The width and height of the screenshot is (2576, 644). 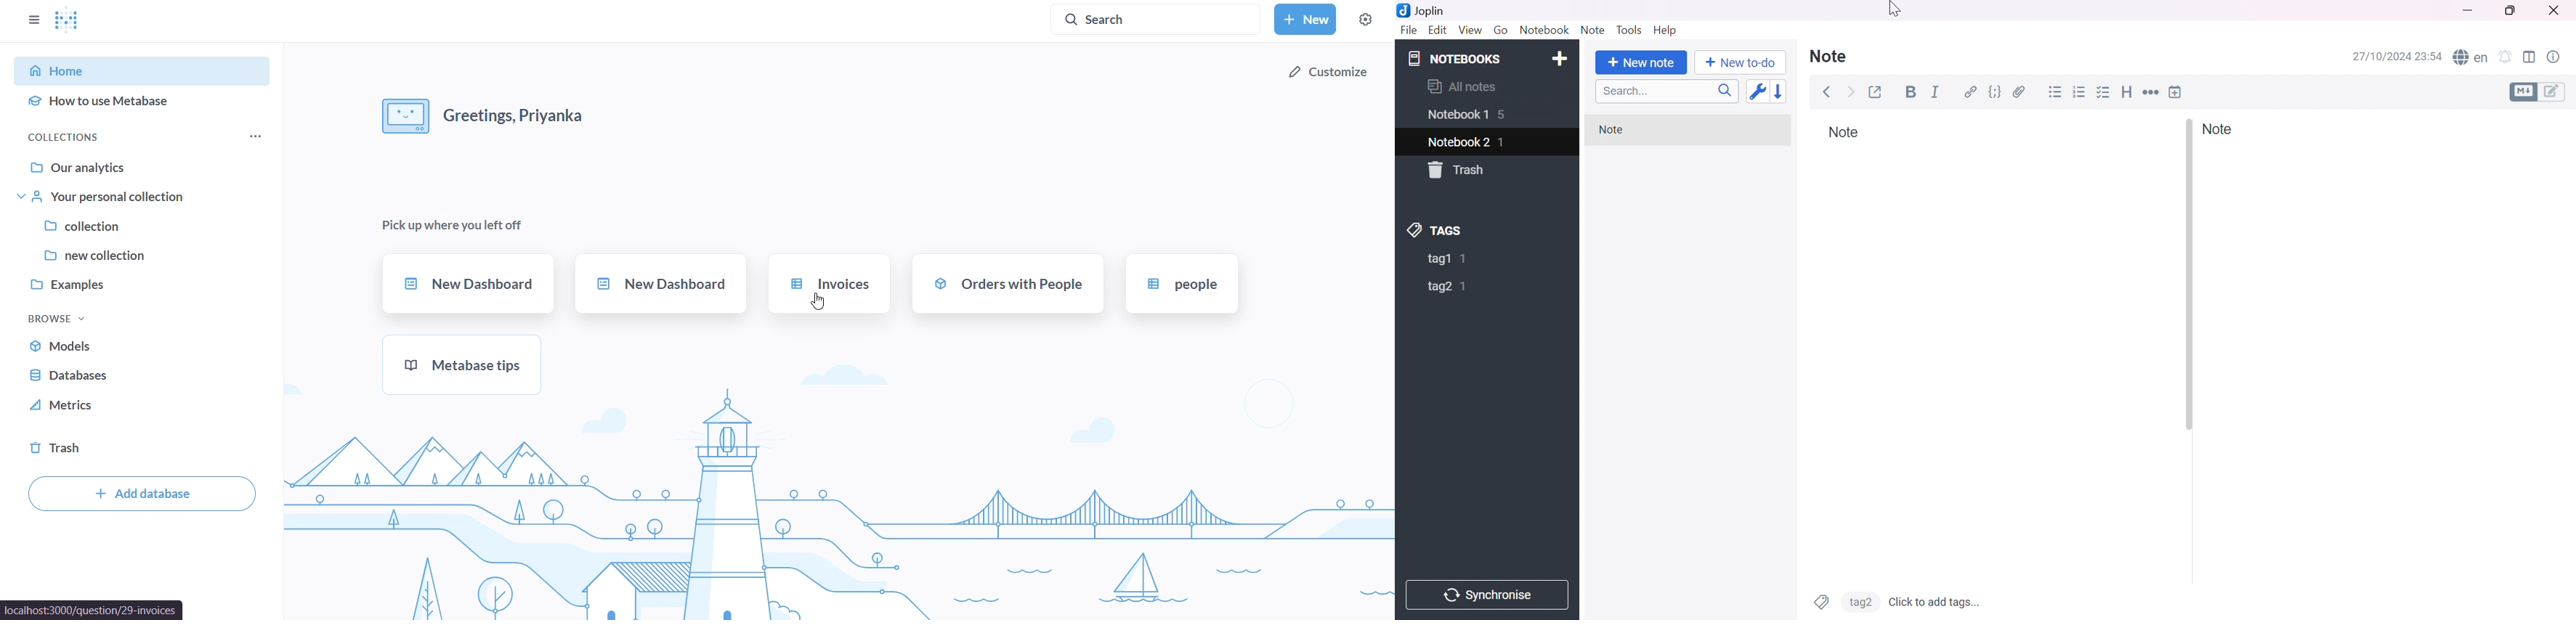 What do you see at coordinates (1466, 258) in the screenshot?
I see `1` at bounding box center [1466, 258].